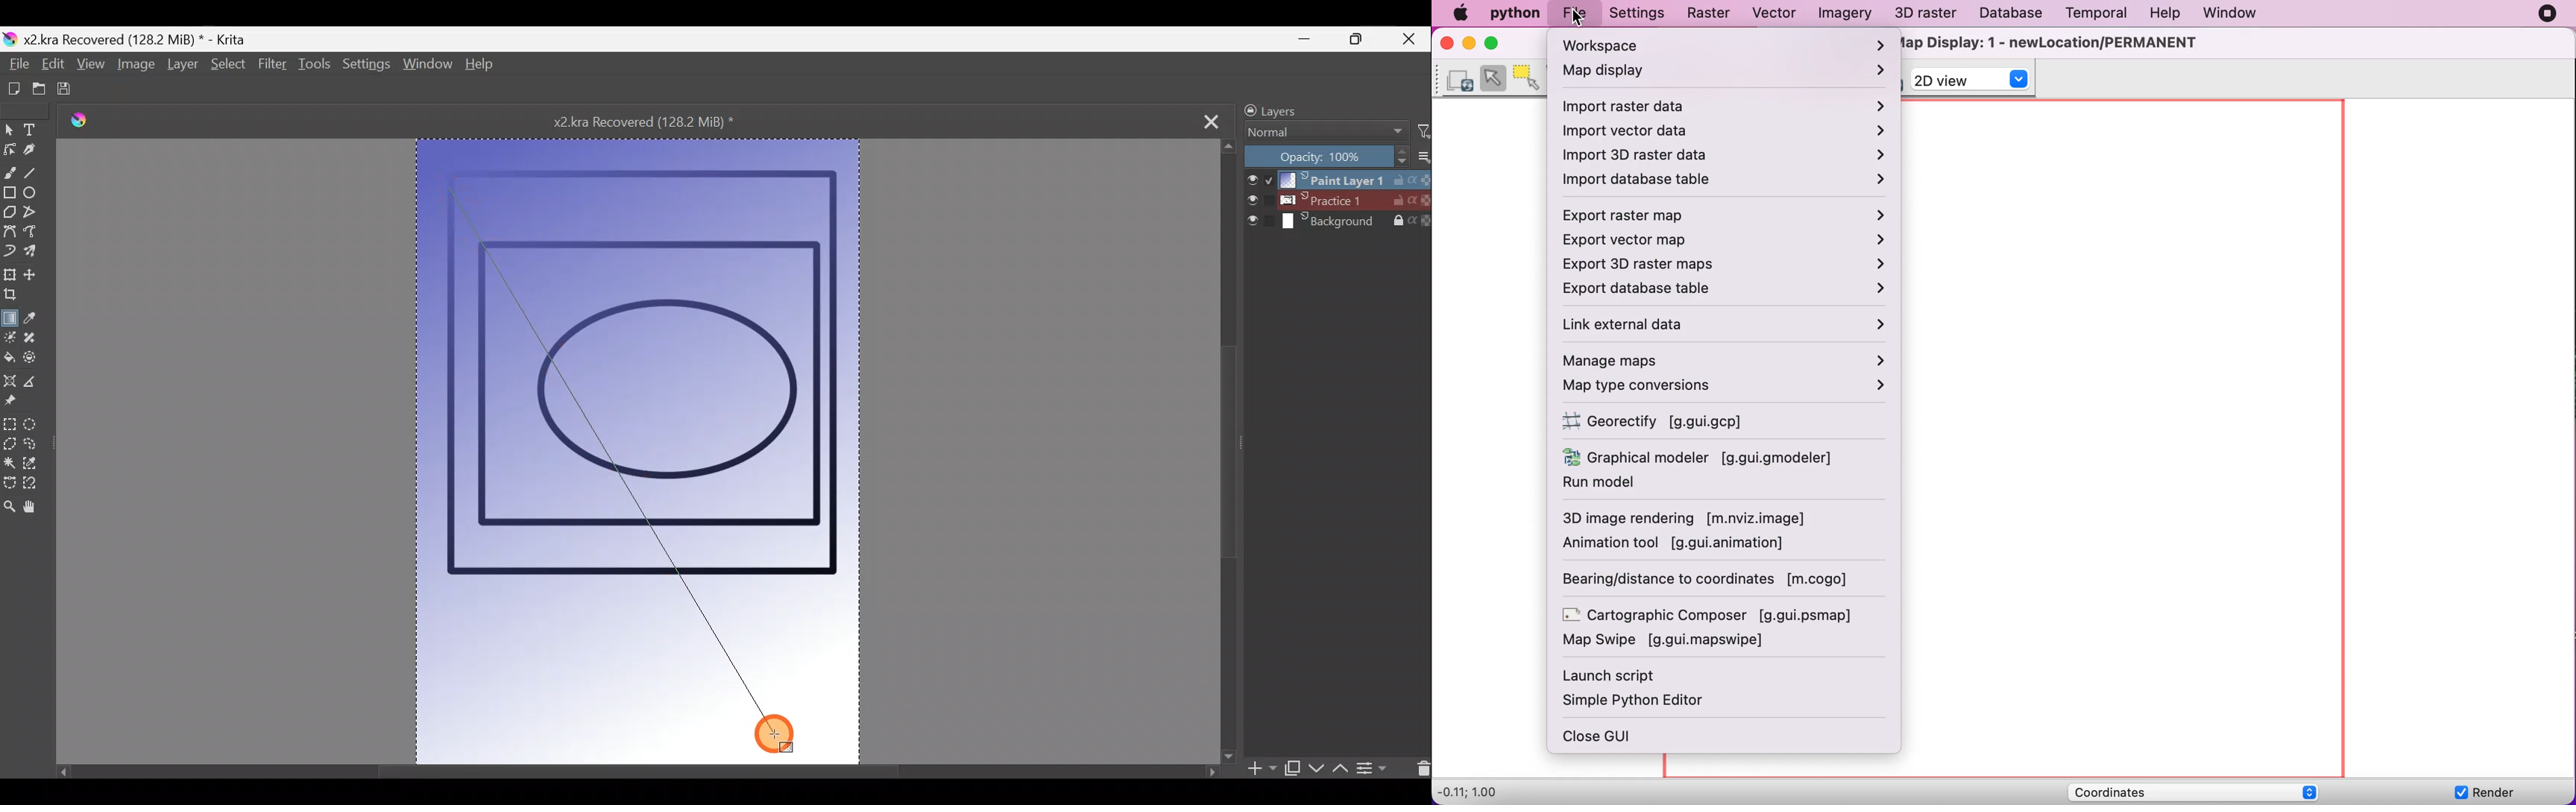  Describe the element at coordinates (272, 72) in the screenshot. I see `Filter` at that location.